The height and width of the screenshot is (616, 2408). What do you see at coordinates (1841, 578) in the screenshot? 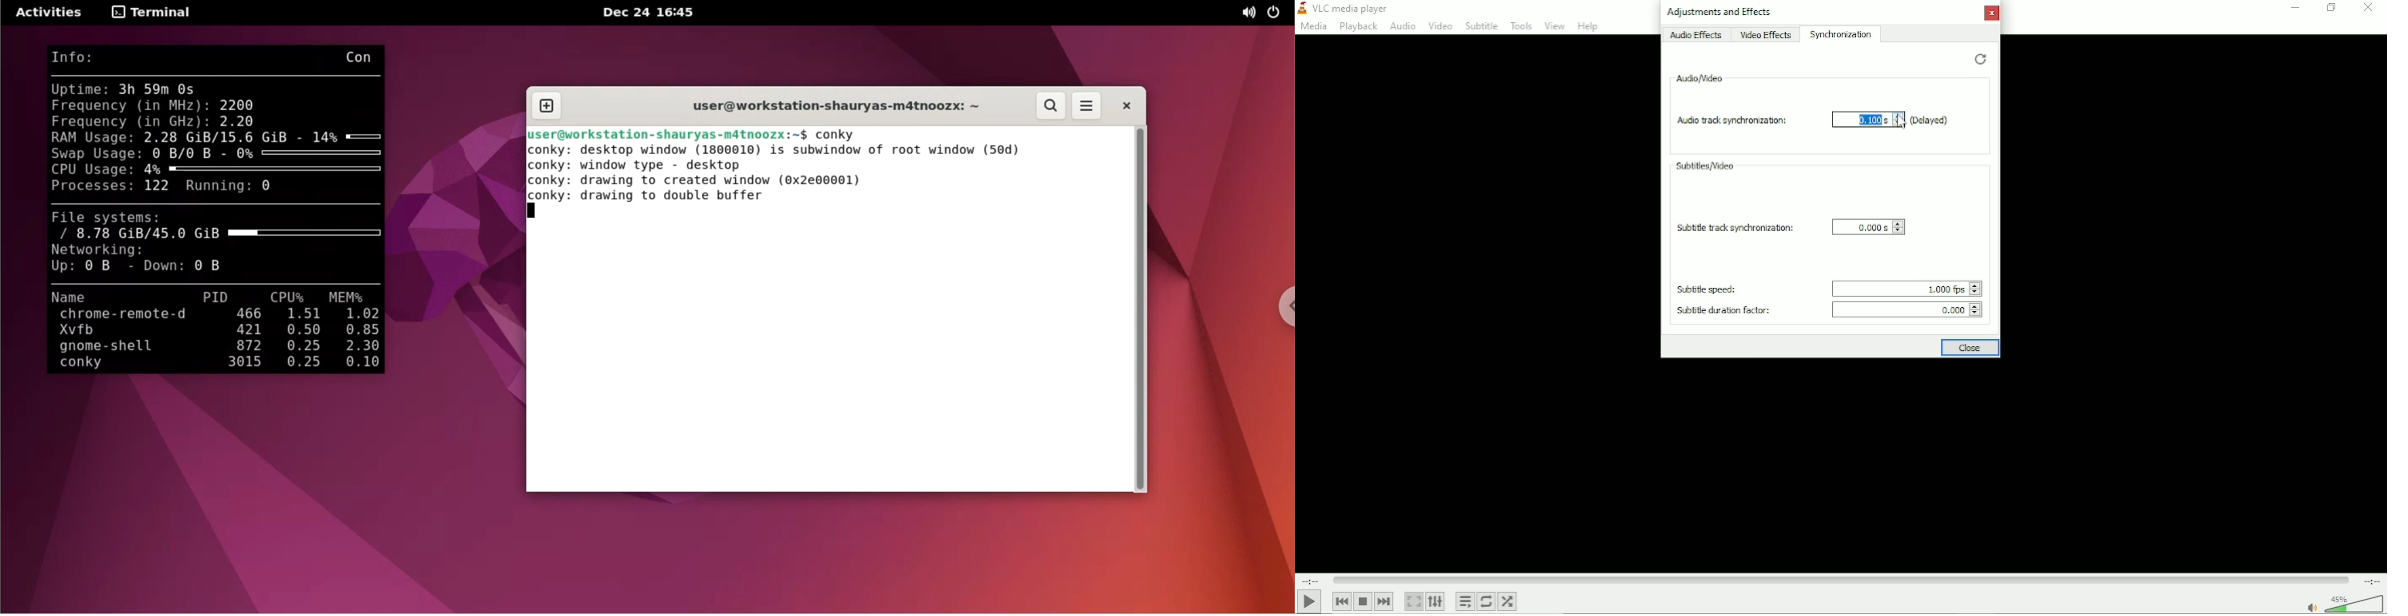
I see `Play duration` at bounding box center [1841, 578].